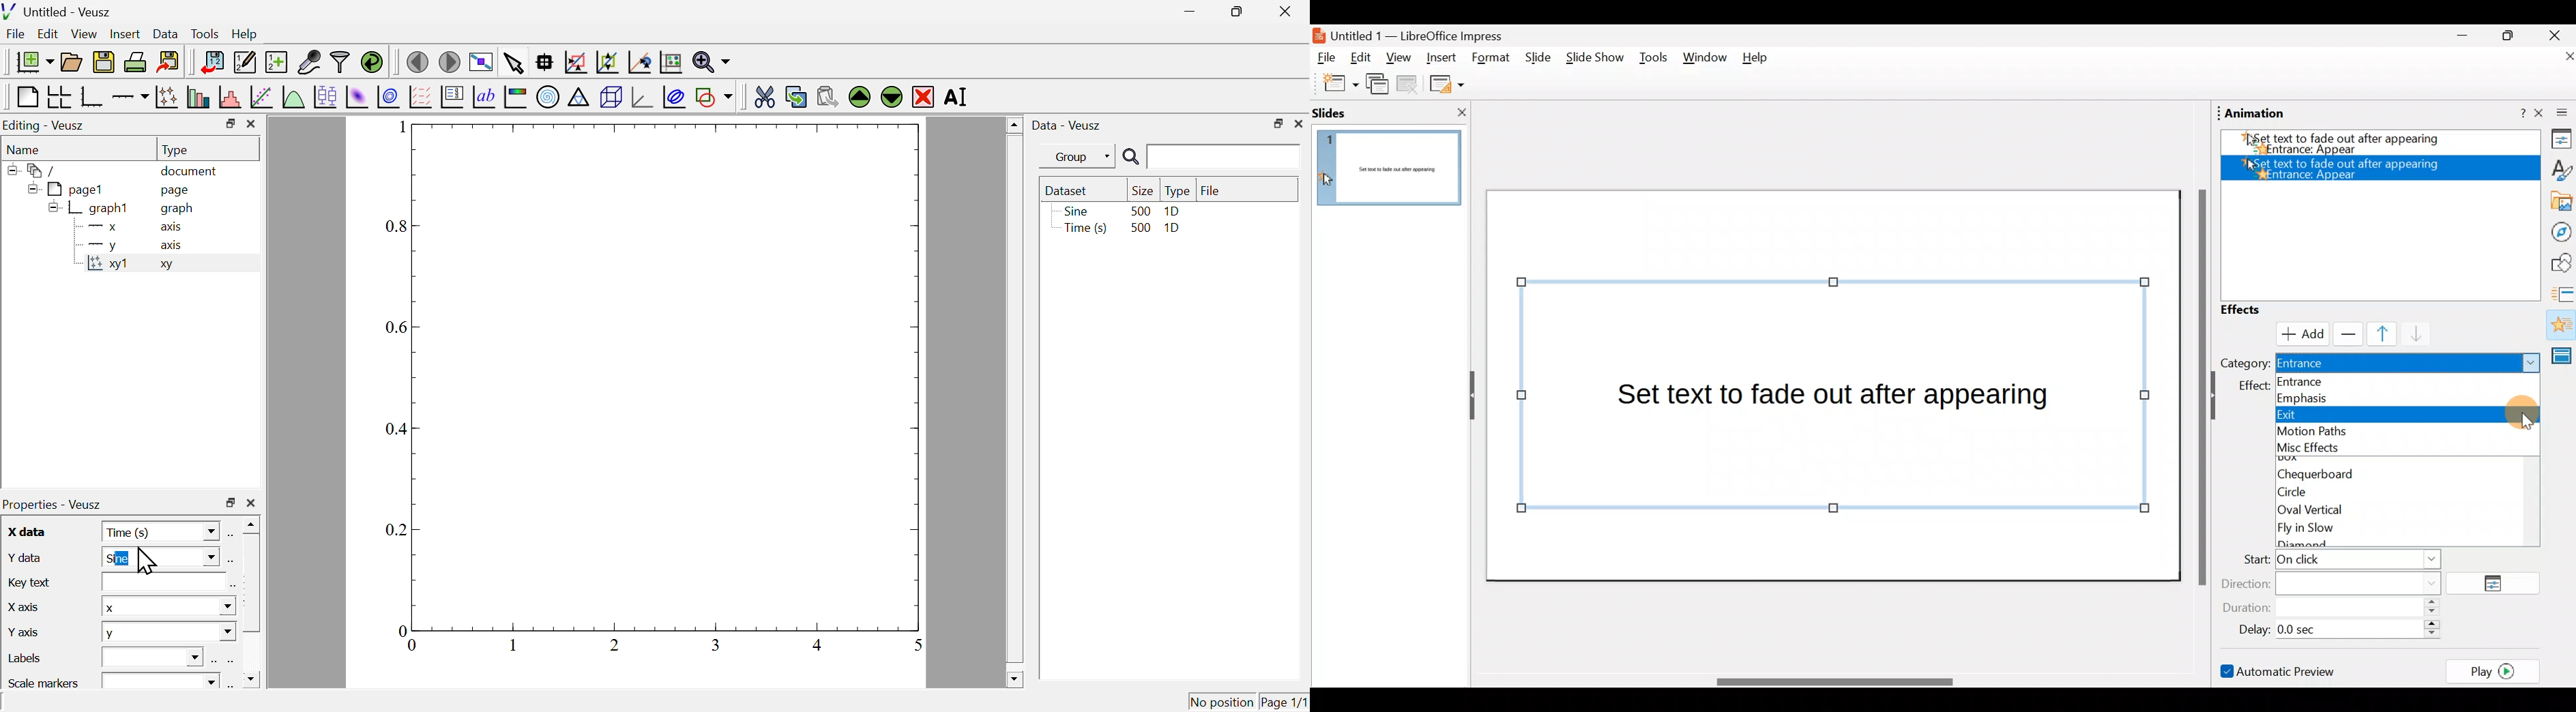  I want to click on Remove effect, so click(2345, 334).